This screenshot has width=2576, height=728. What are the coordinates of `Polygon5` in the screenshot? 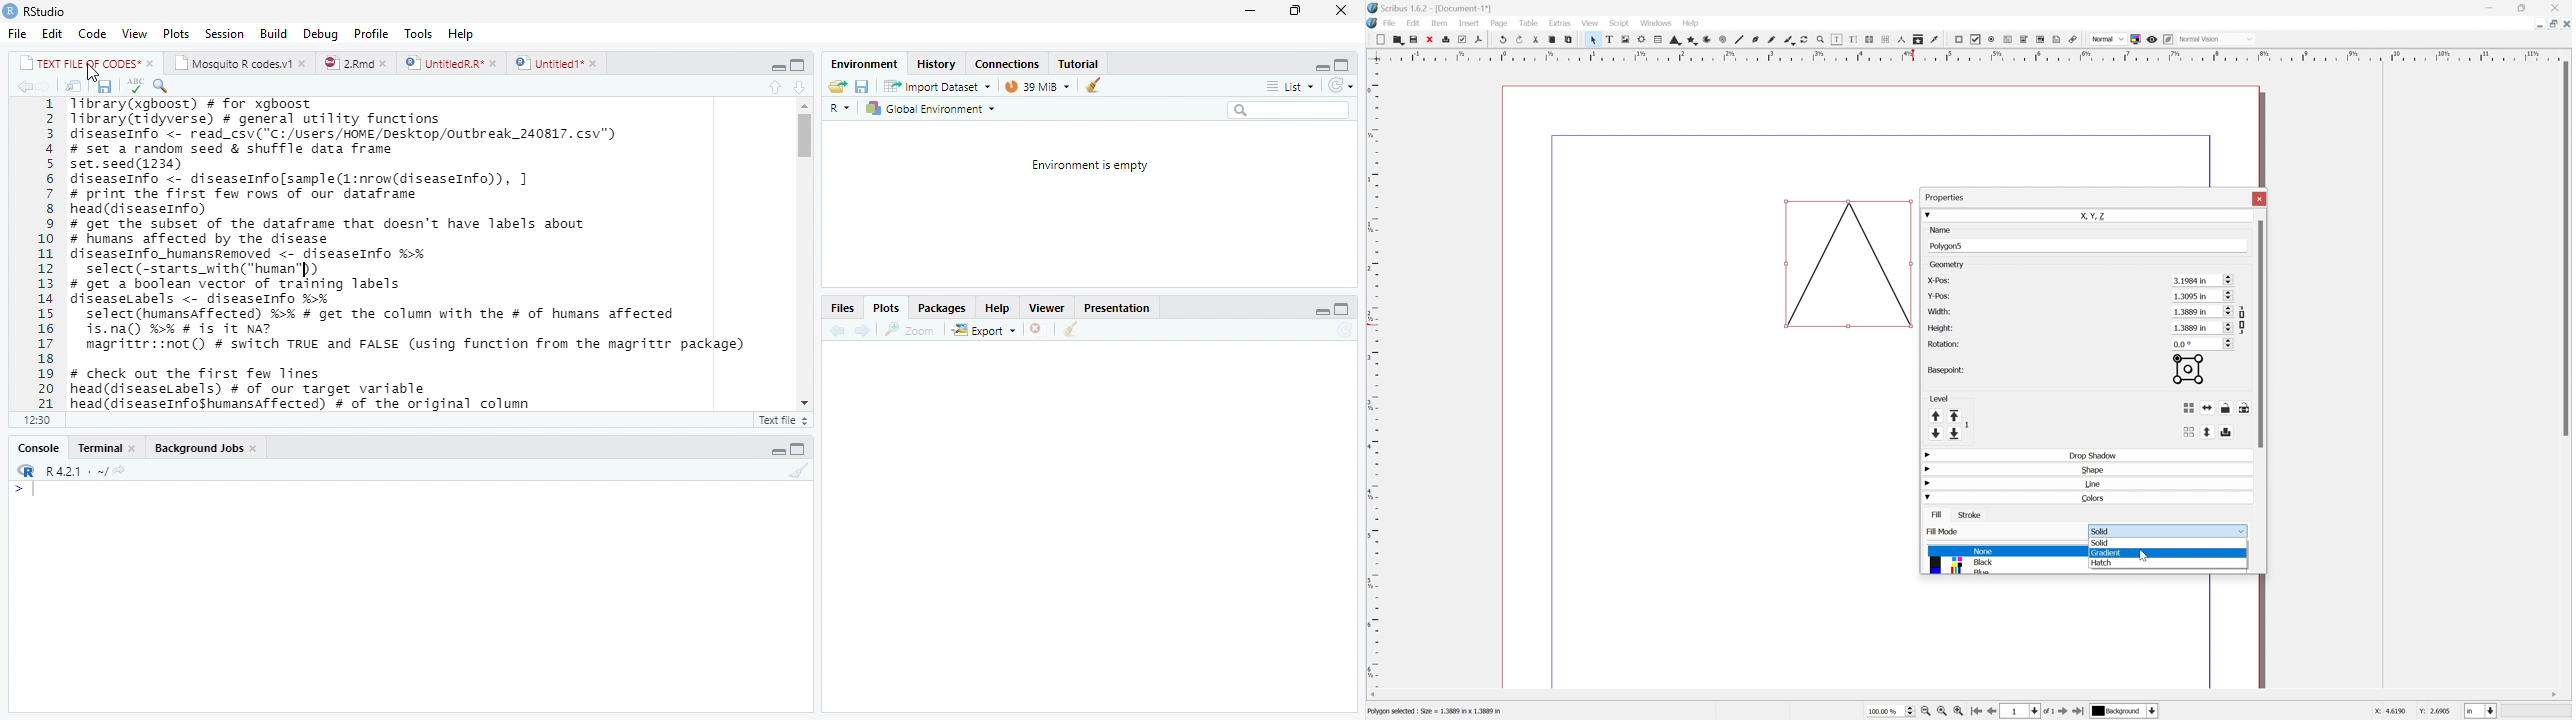 It's located at (1949, 245).